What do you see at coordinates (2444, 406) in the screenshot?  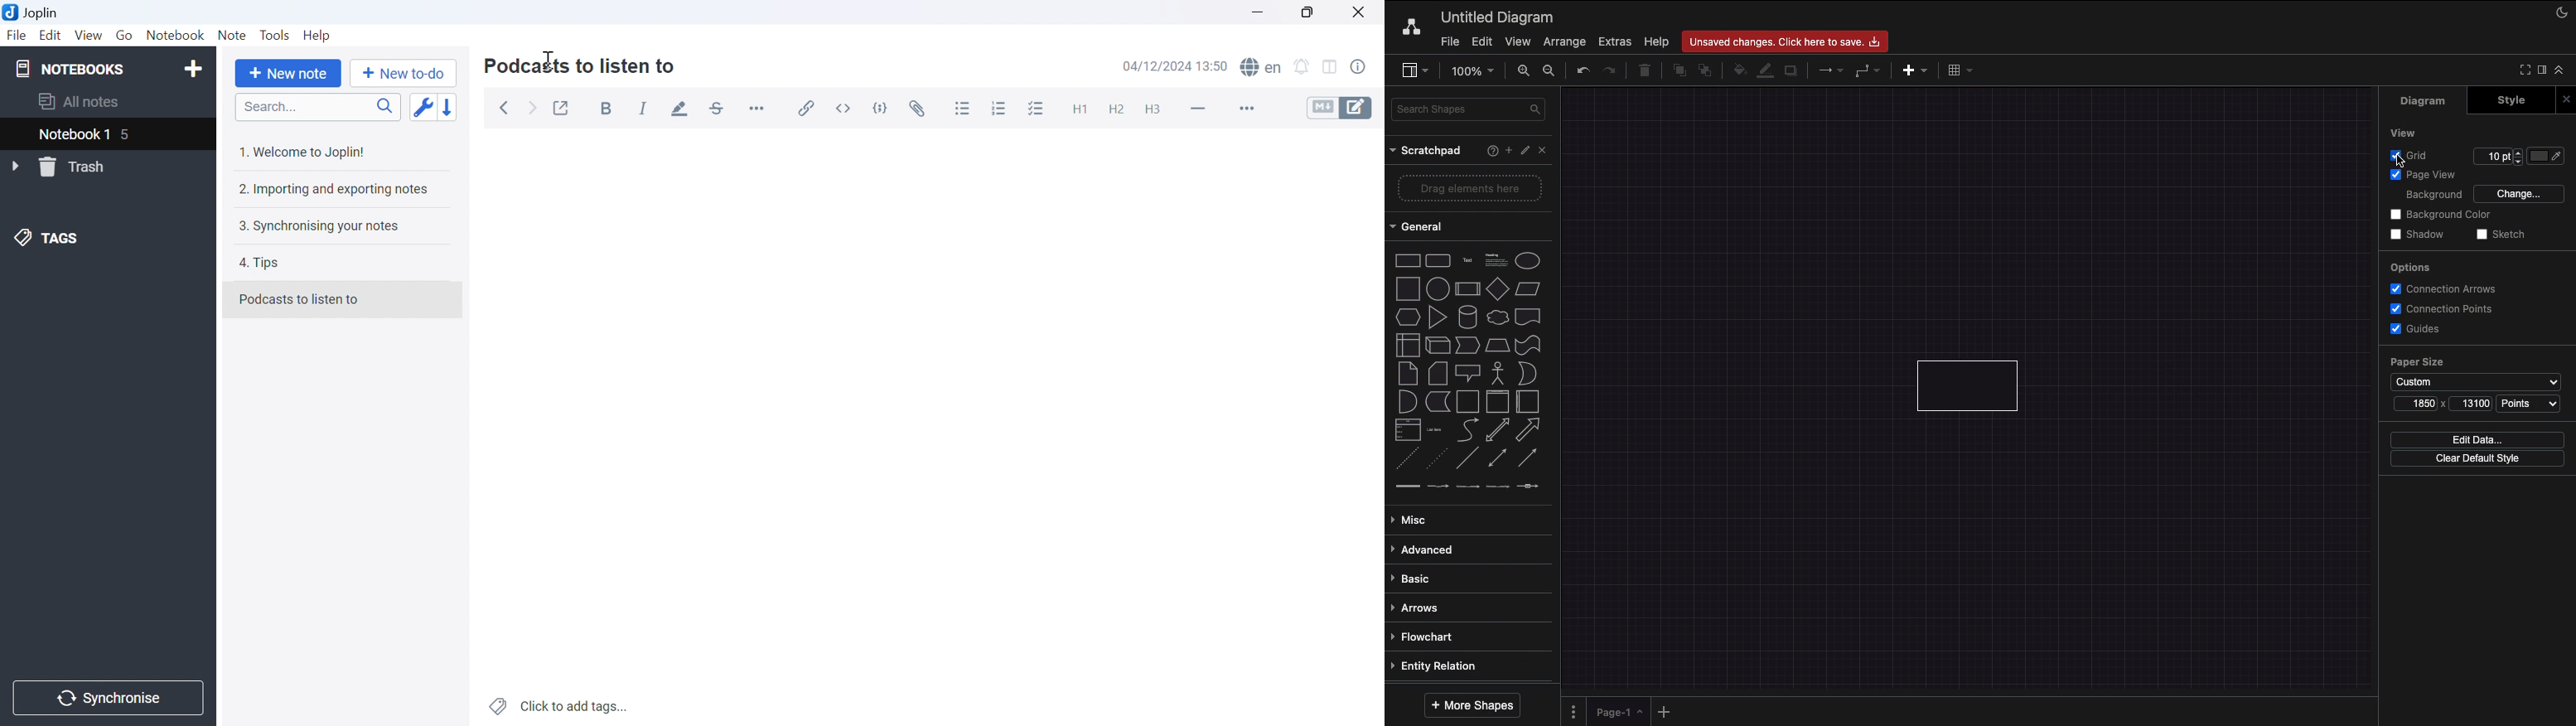 I see `Size ` at bounding box center [2444, 406].